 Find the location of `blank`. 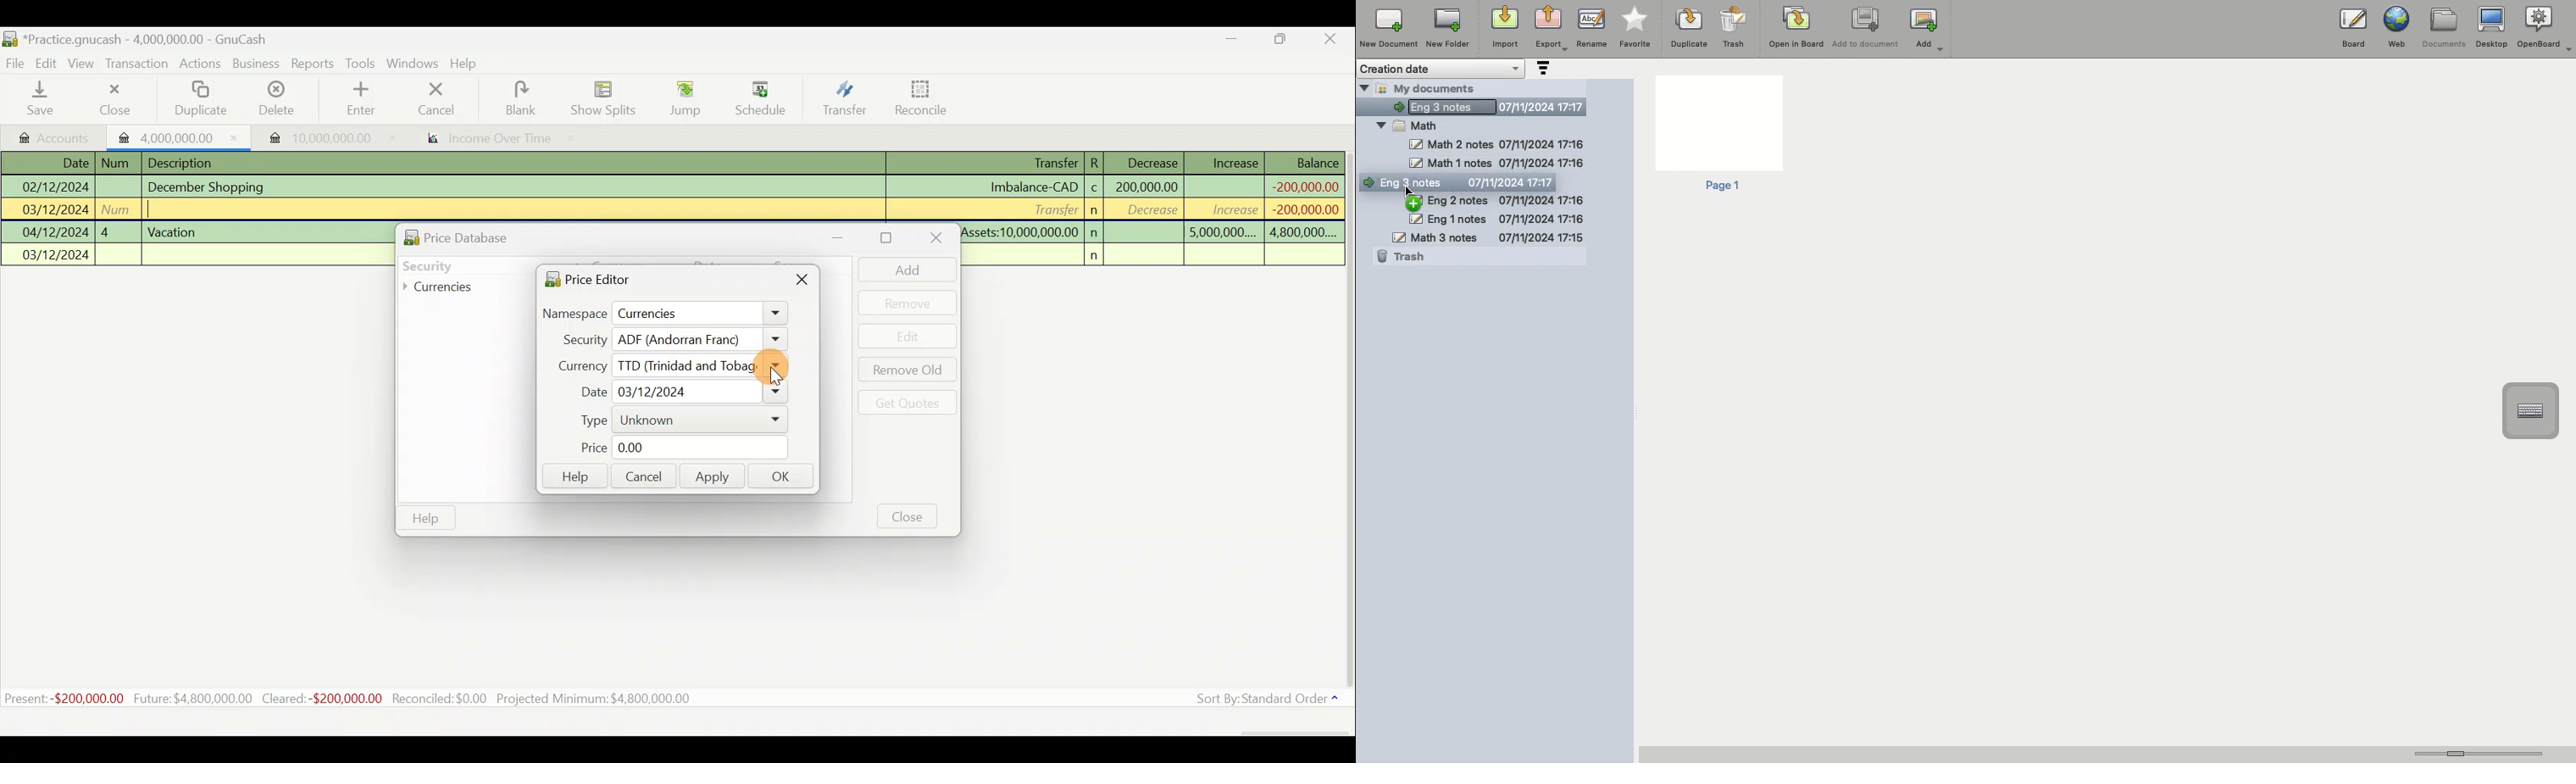

blank is located at coordinates (531, 98).